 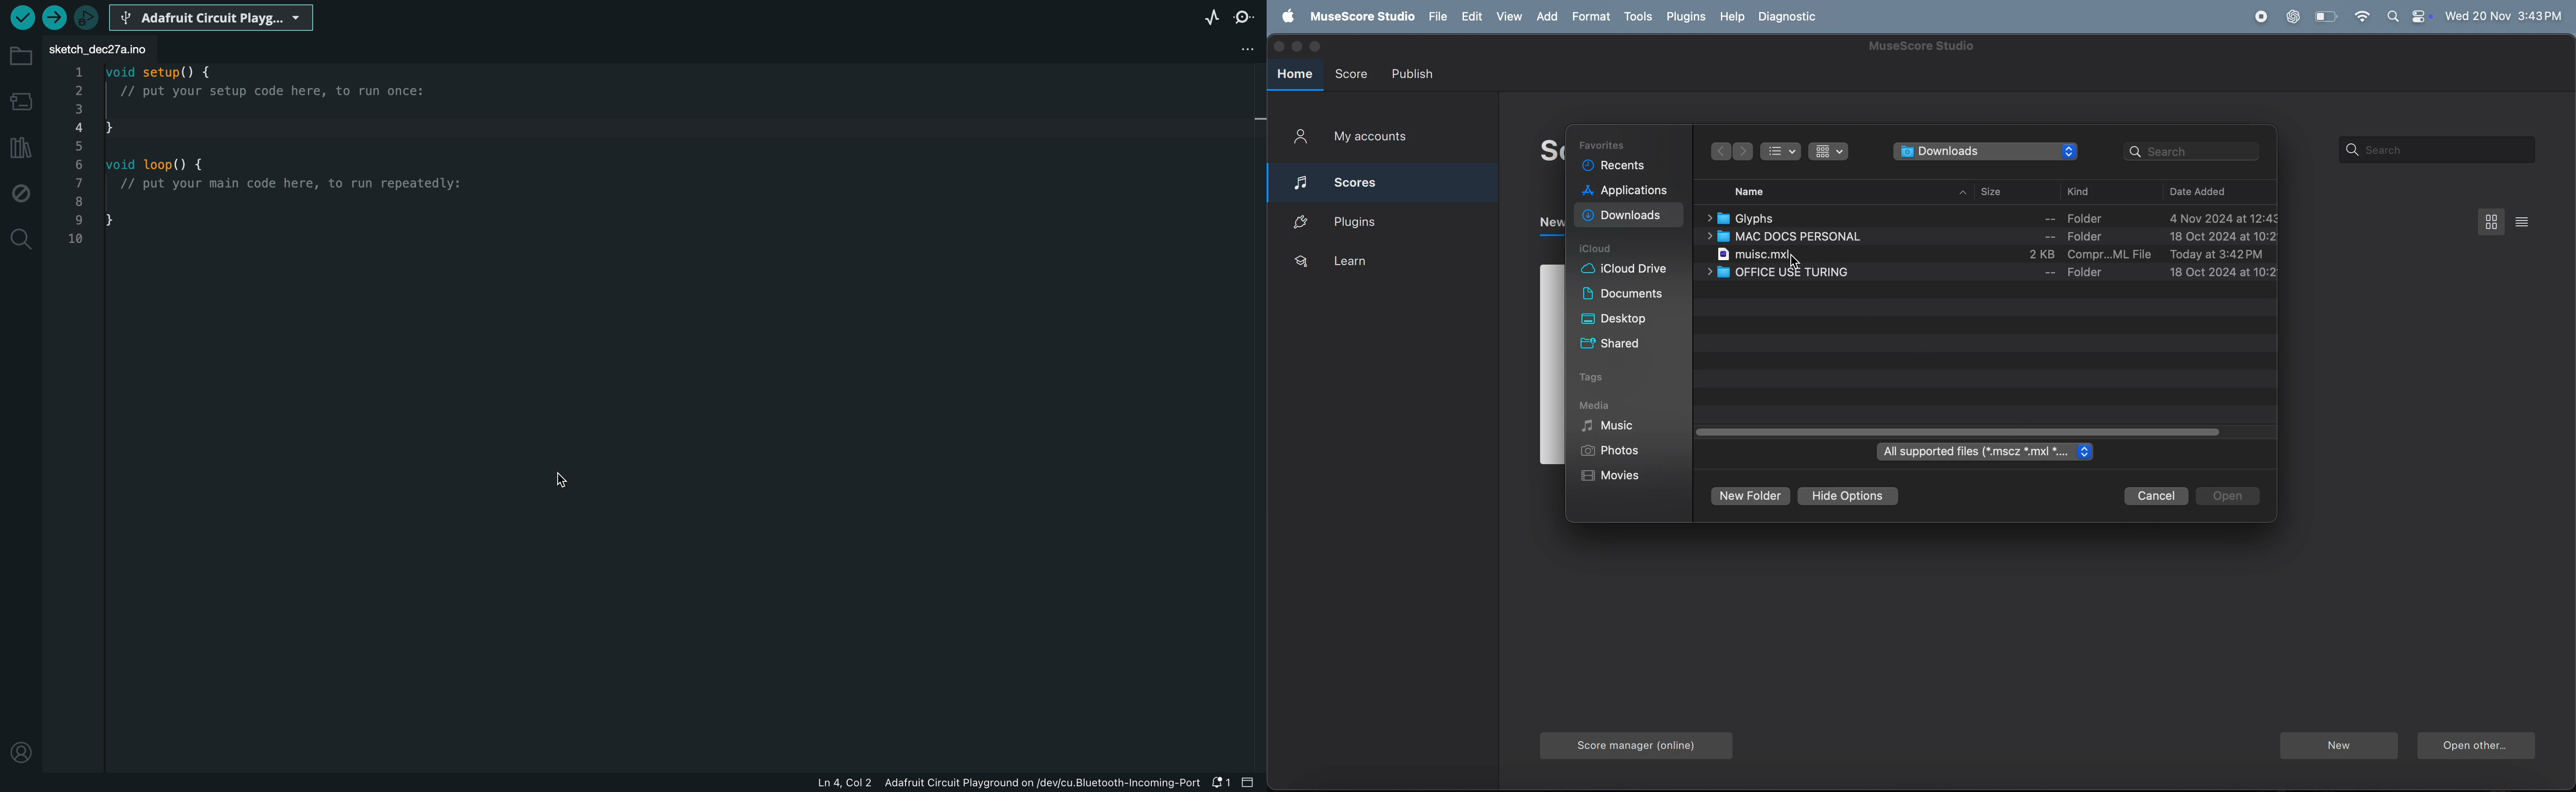 I want to click on tools, so click(x=1639, y=17).